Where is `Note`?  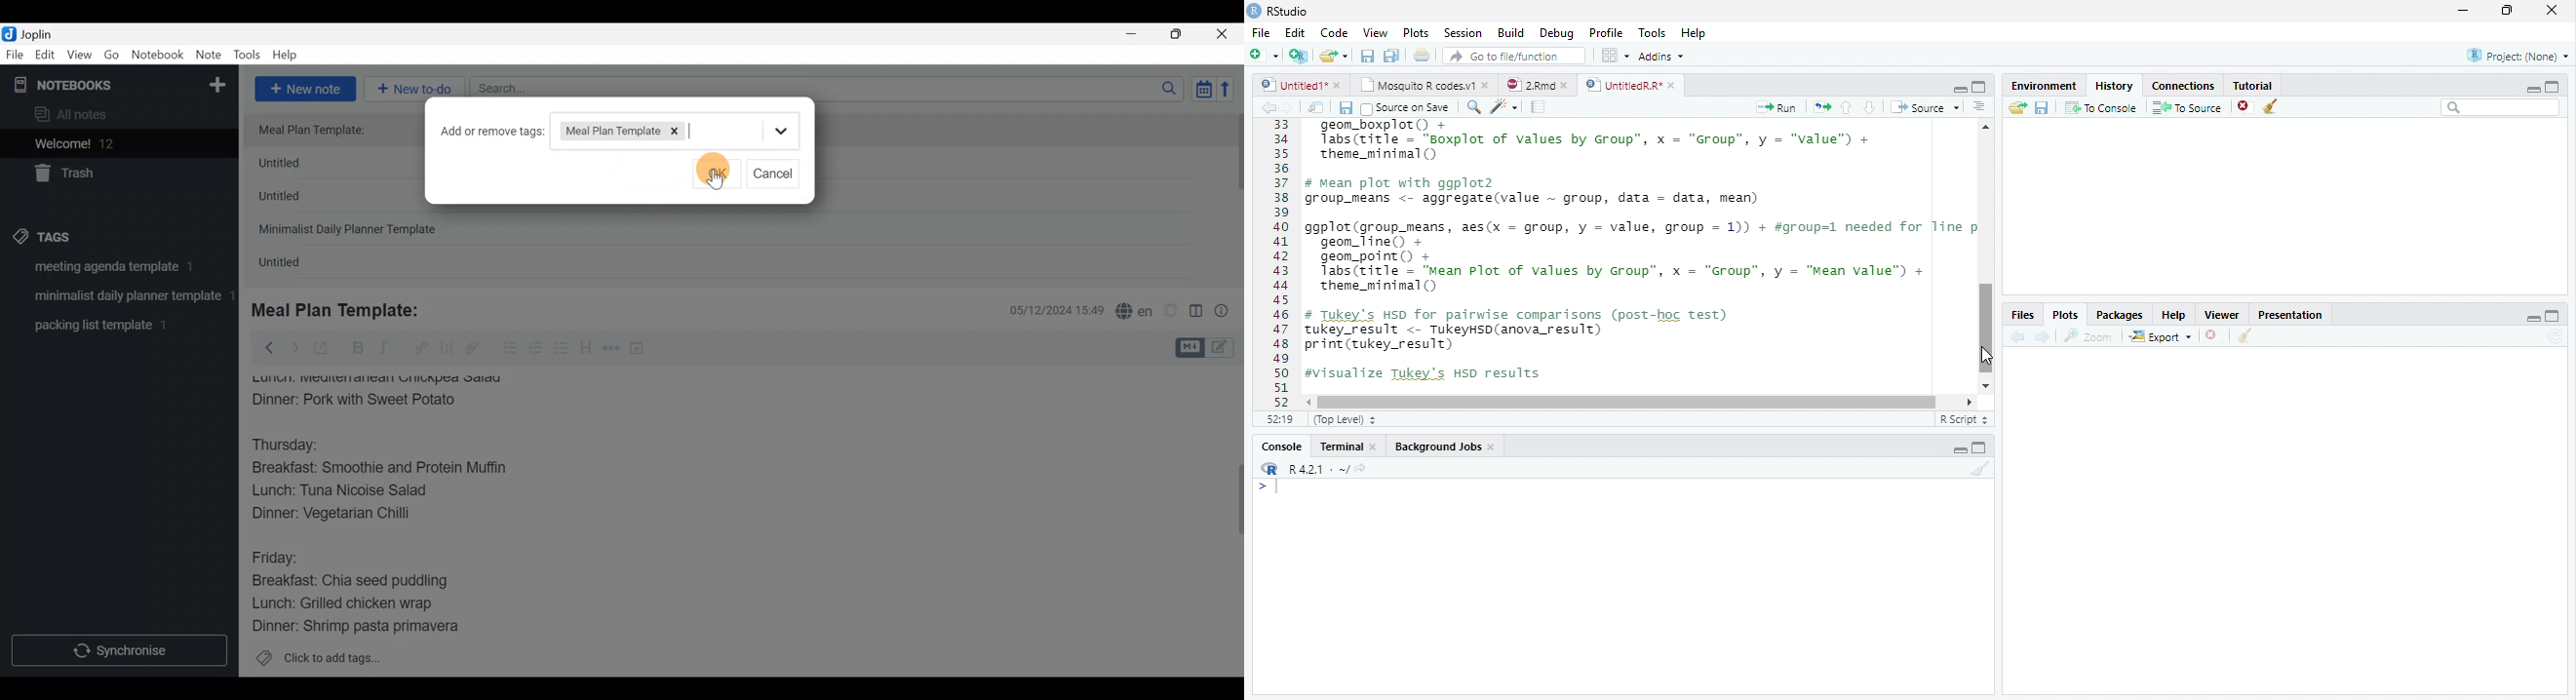
Note is located at coordinates (211, 56).